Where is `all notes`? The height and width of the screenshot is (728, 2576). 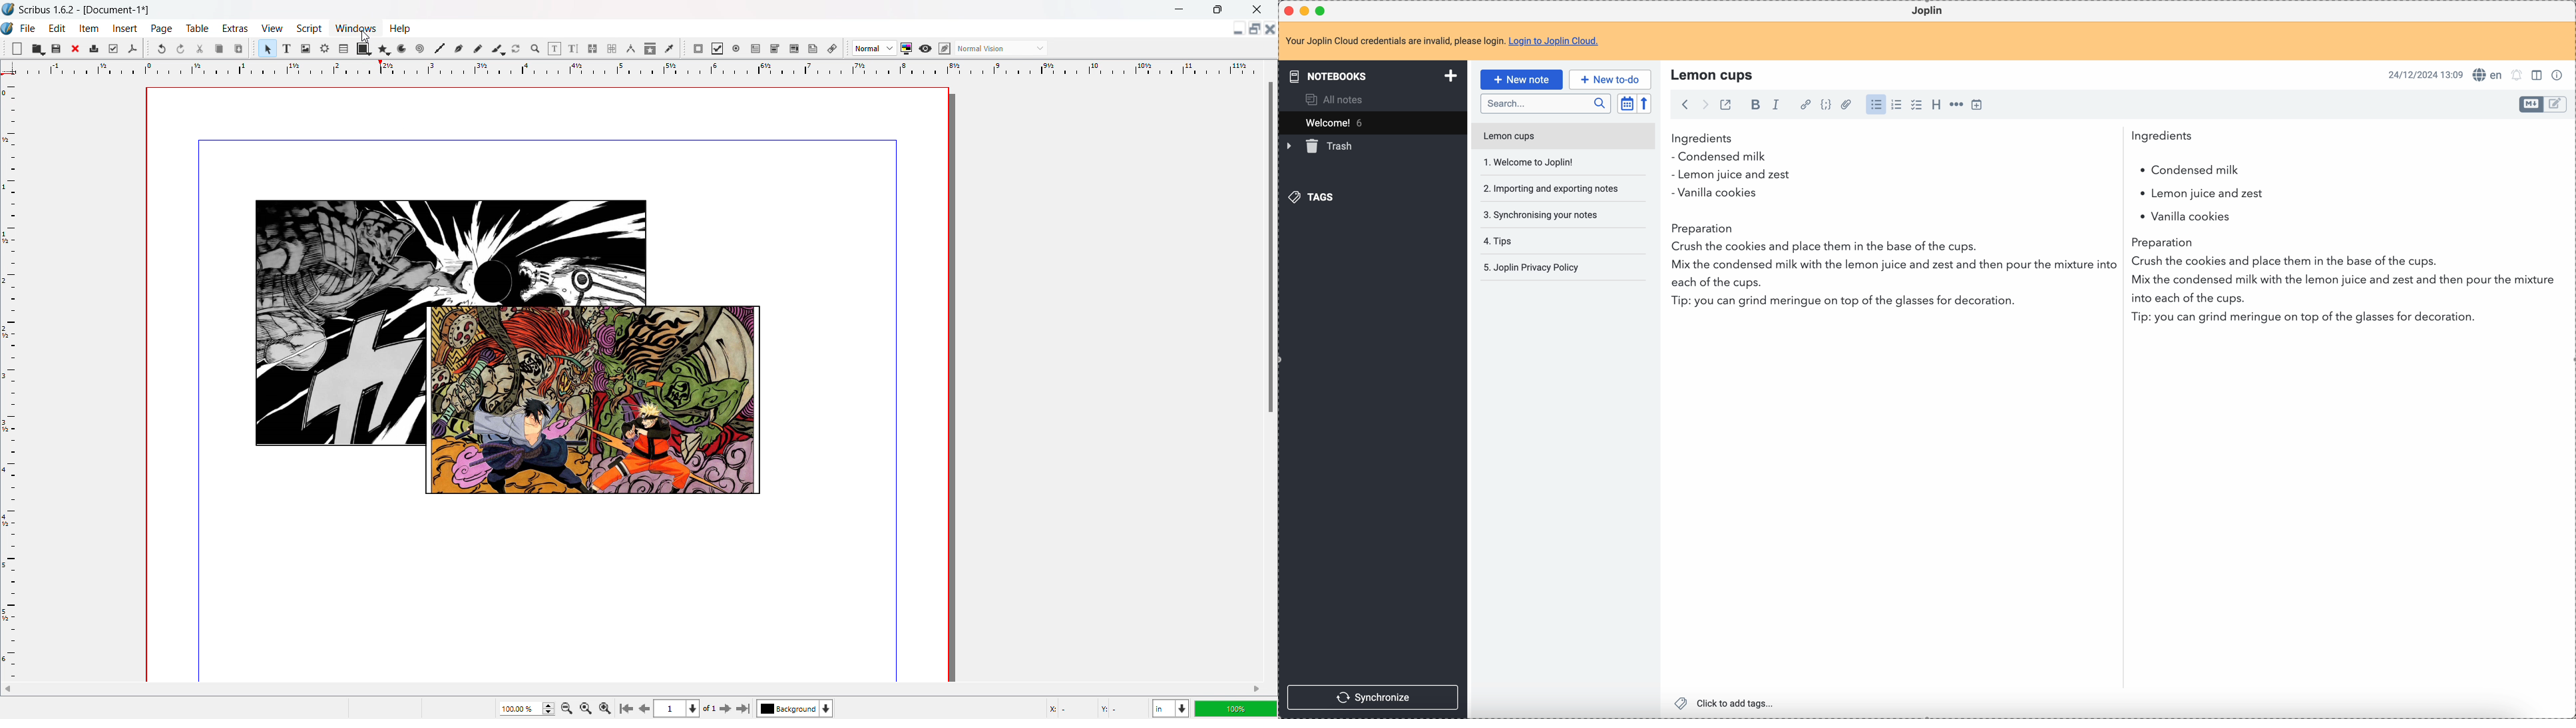 all notes is located at coordinates (1338, 99).